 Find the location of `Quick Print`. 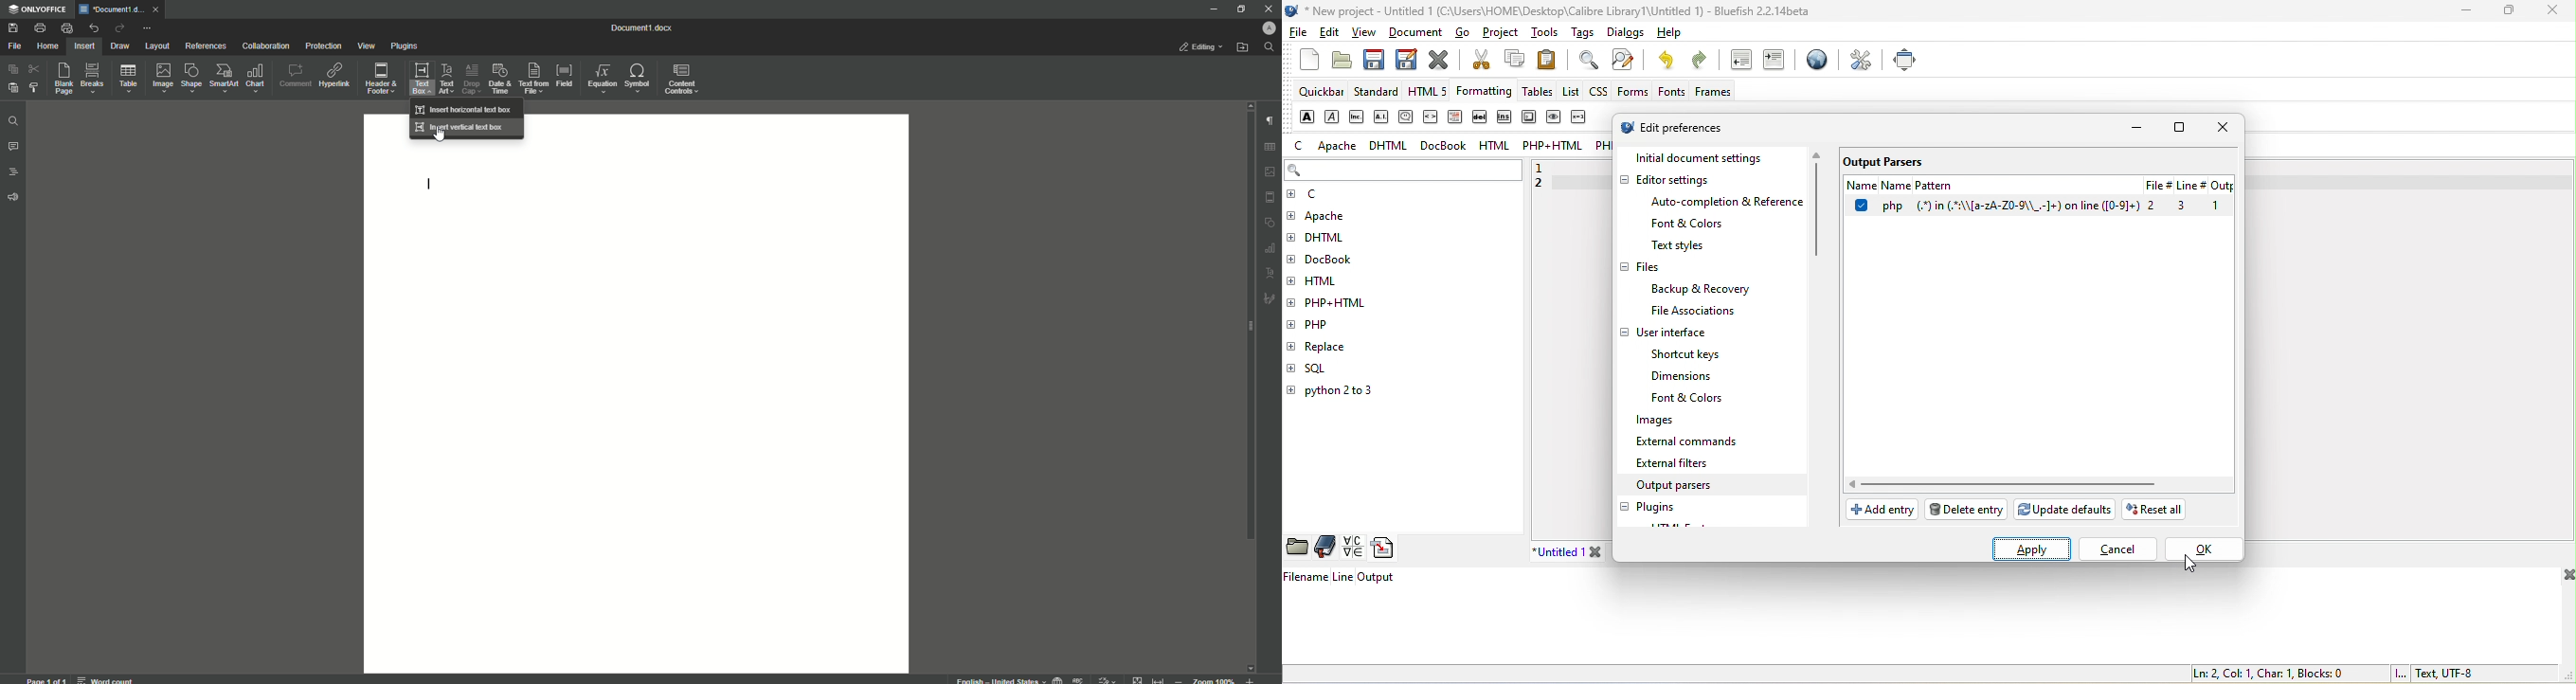

Quick Print is located at coordinates (67, 28).